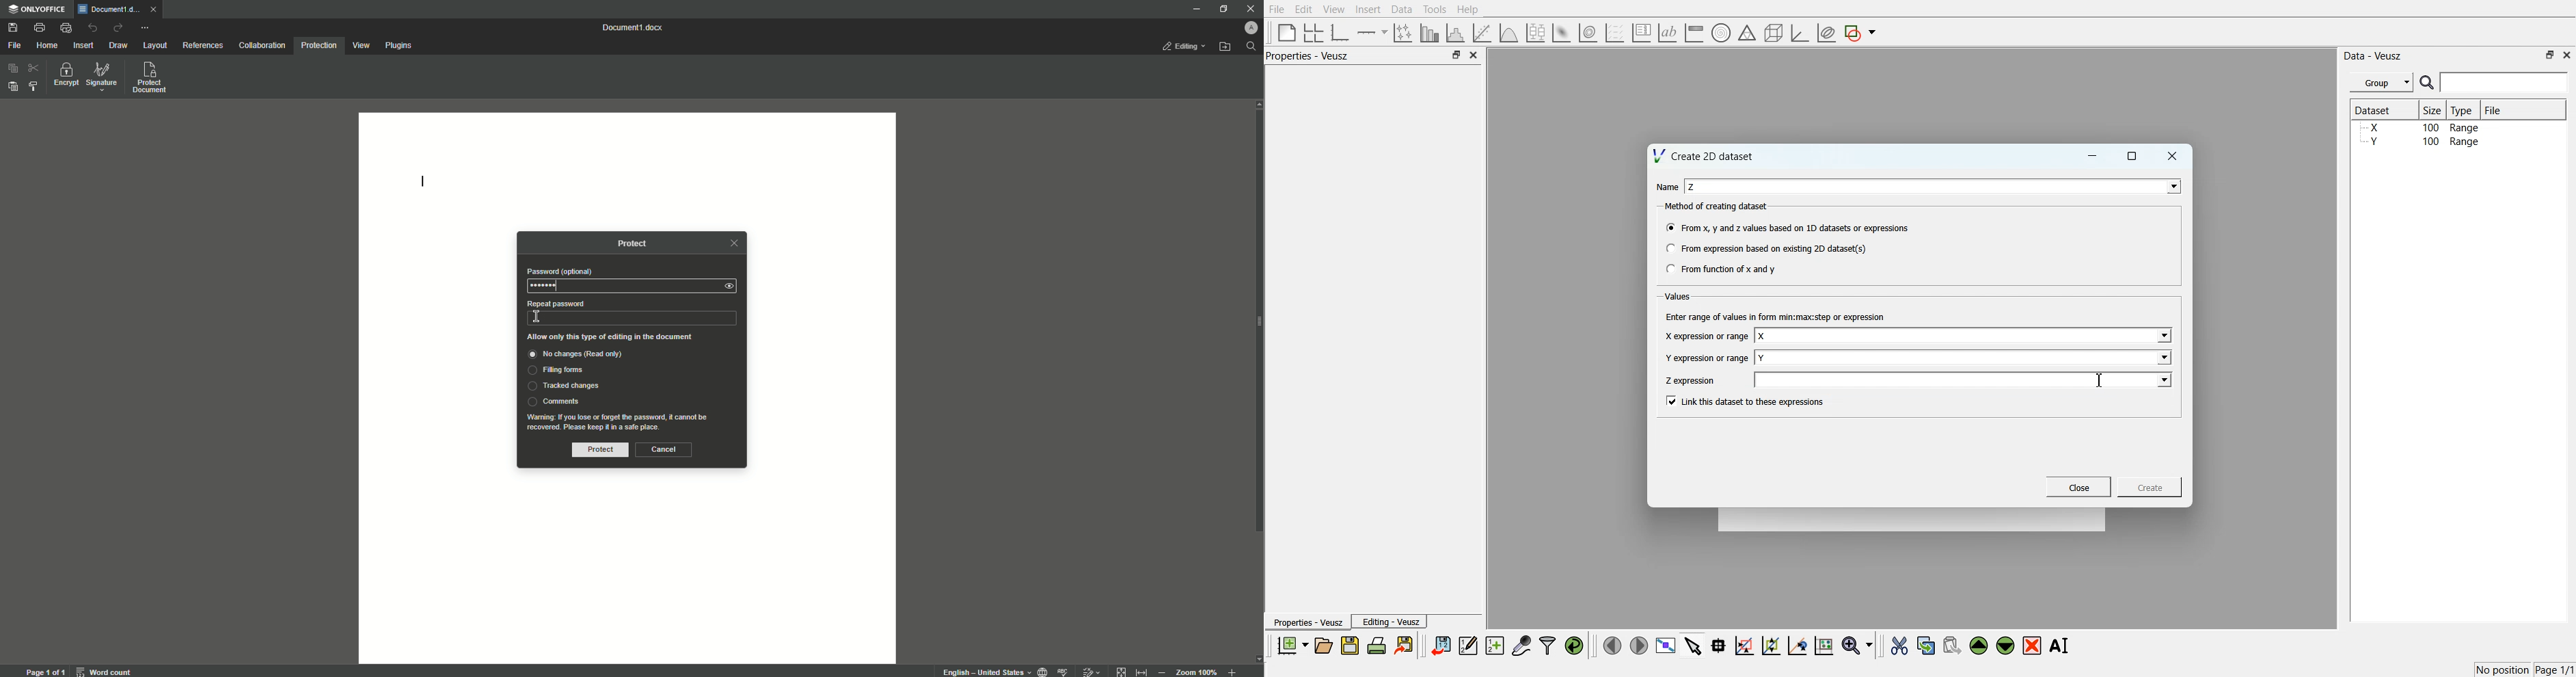 The image size is (2576, 700). I want to click on Move to the previous page, so click(1612, 645).